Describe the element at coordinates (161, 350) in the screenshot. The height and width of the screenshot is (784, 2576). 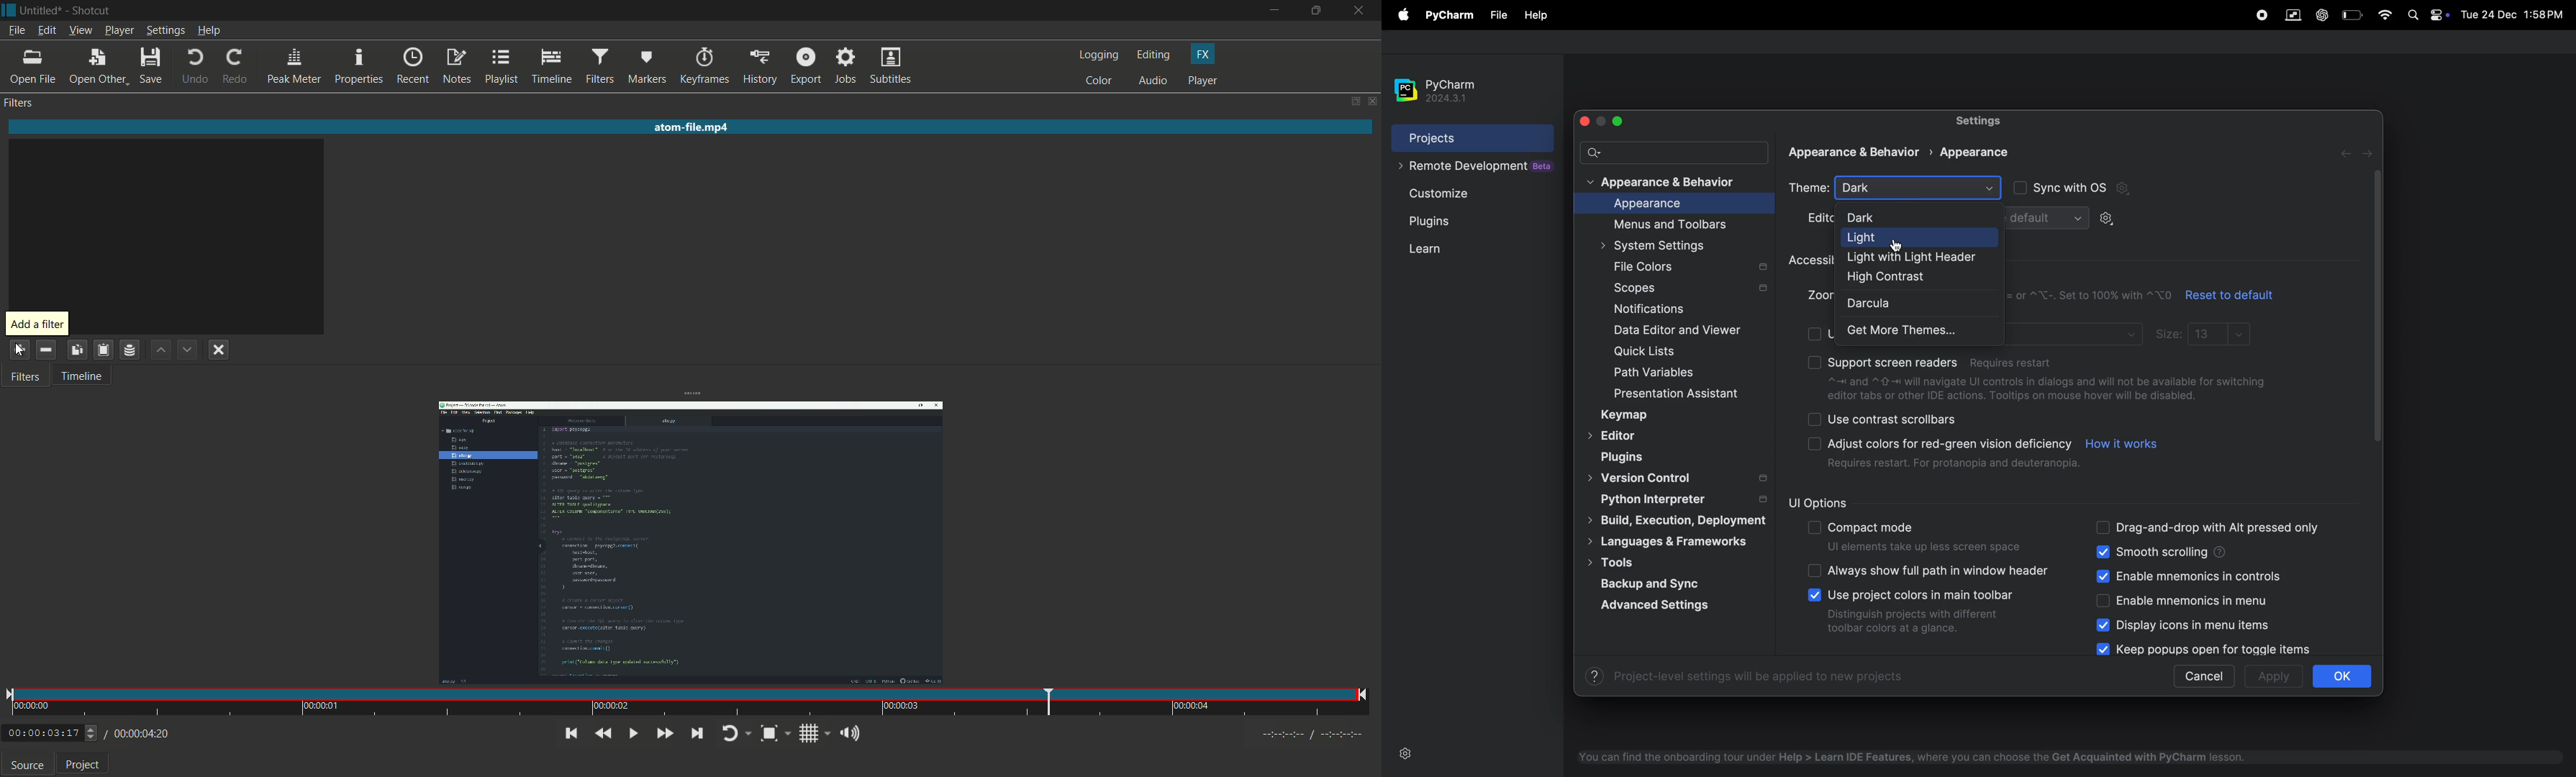
I see `move filter up` at that location.